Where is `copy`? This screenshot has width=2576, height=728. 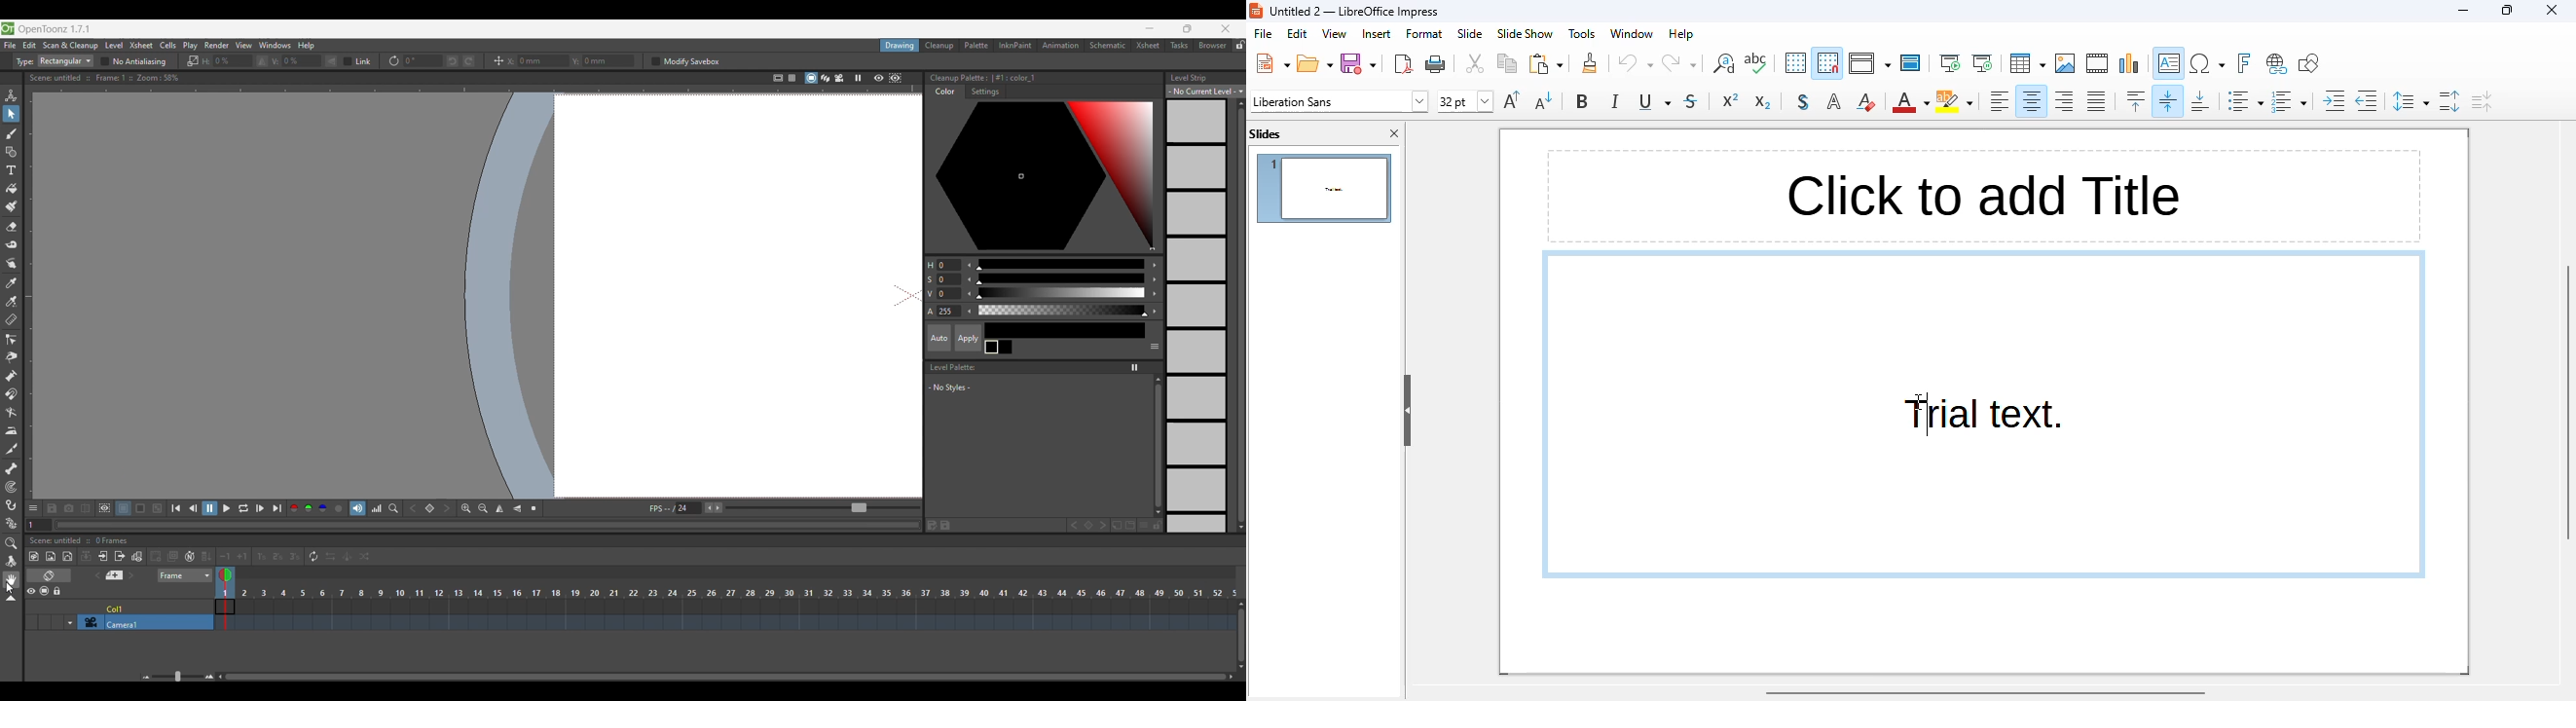
copy is located at coordinates (1507, 63).